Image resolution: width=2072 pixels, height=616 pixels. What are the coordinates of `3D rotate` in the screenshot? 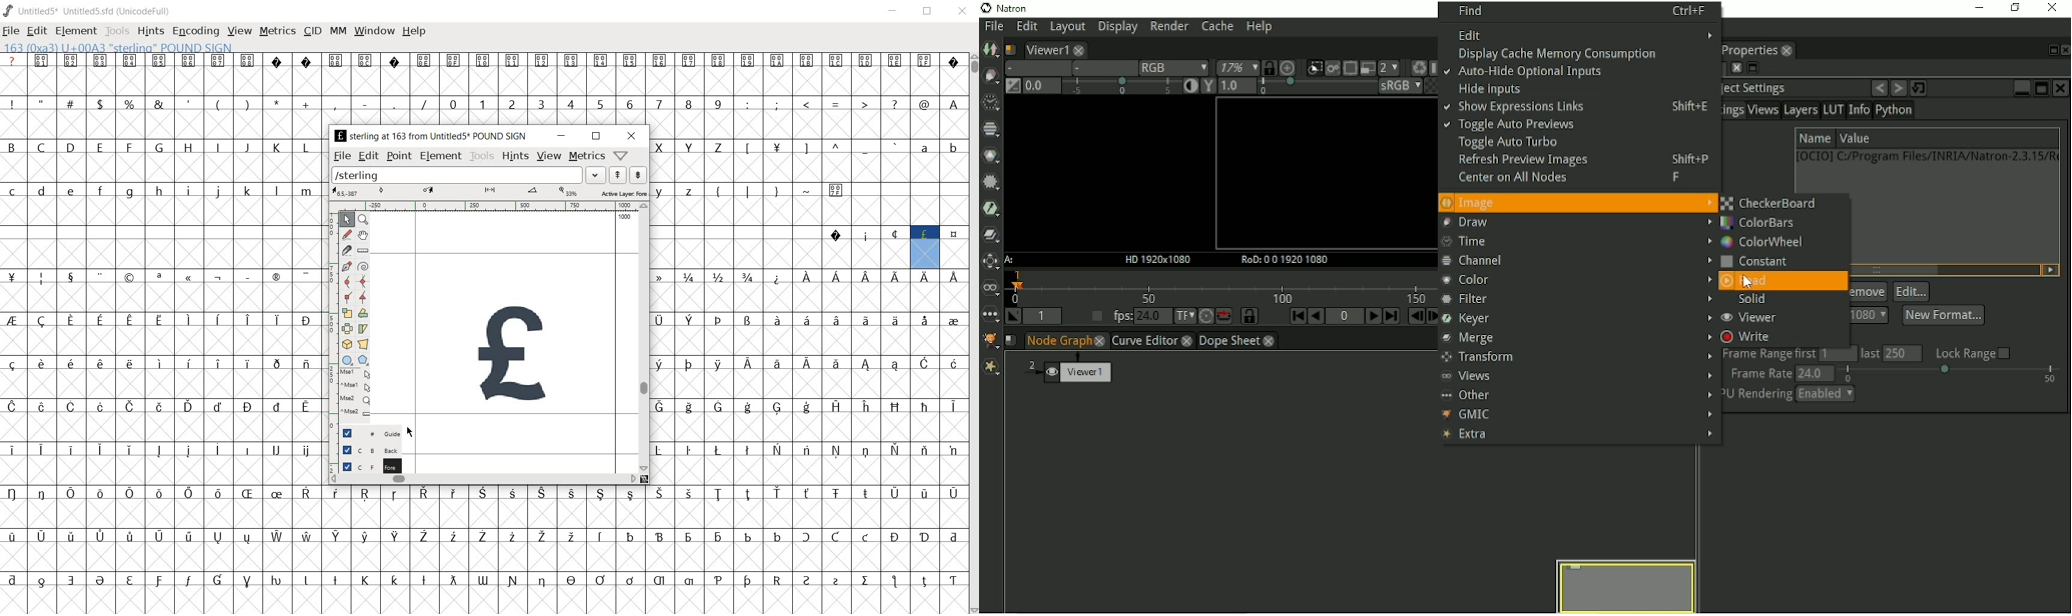 It's located at (348, 342).